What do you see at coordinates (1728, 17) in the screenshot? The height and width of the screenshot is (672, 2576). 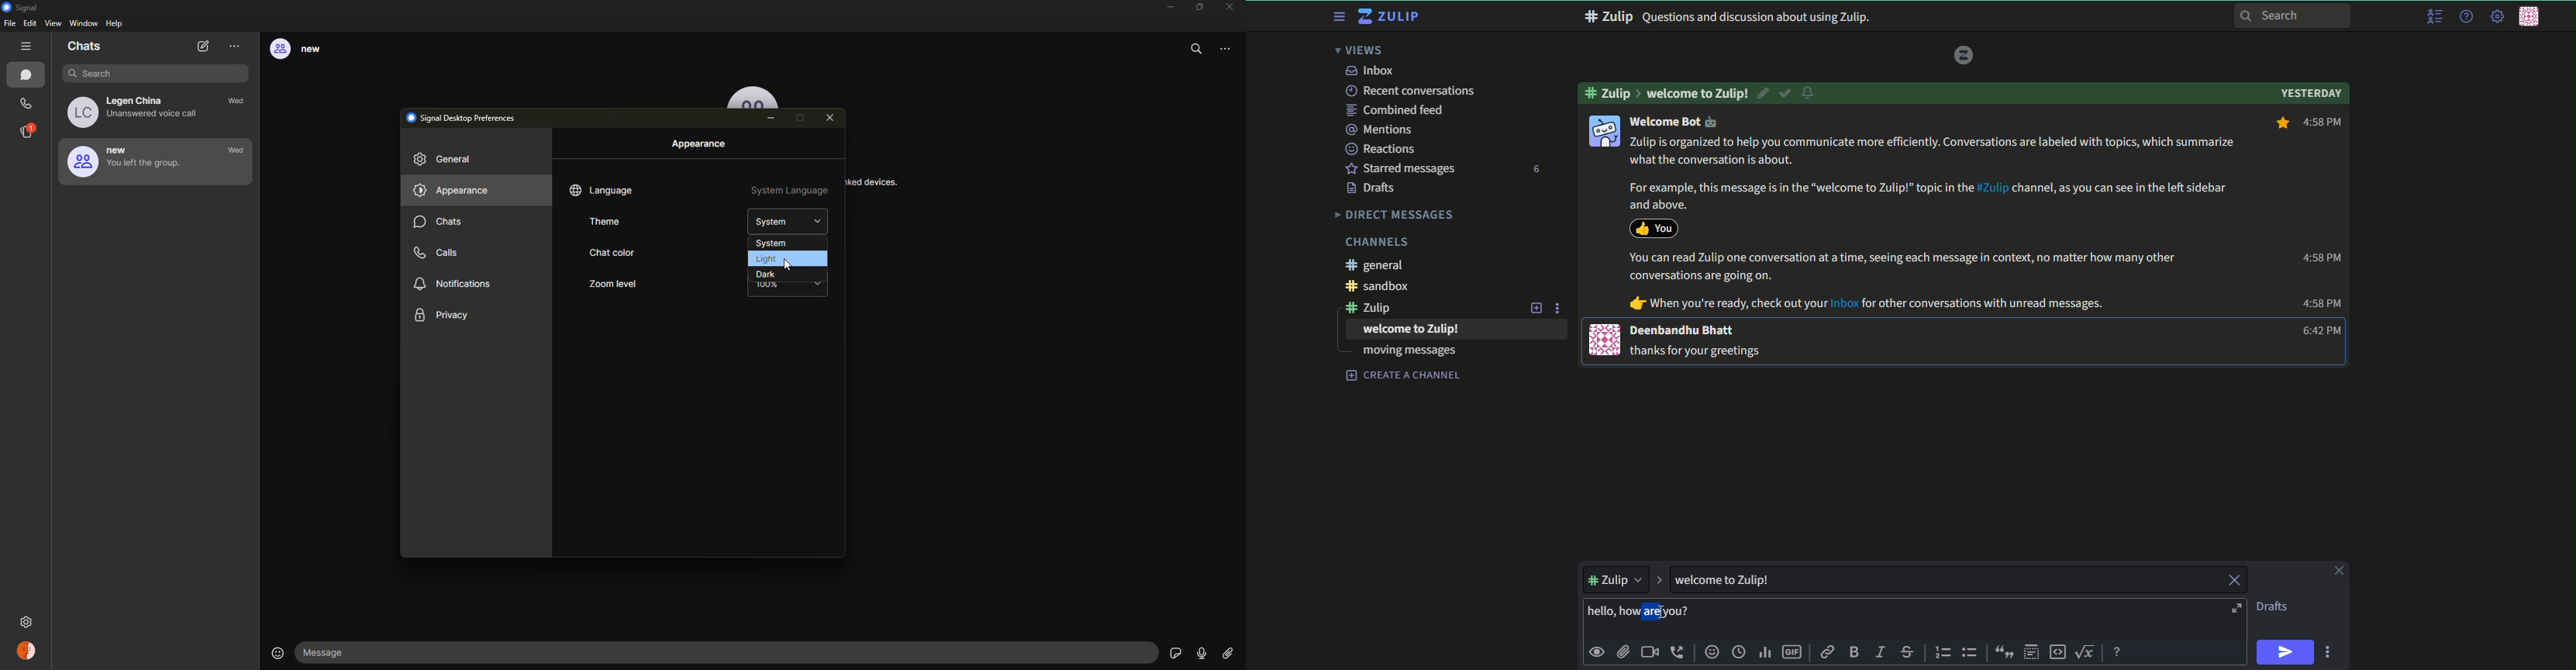 I see `# Zulip Questions and discussion about using Zulip.` at bounding box center [1728, 17].